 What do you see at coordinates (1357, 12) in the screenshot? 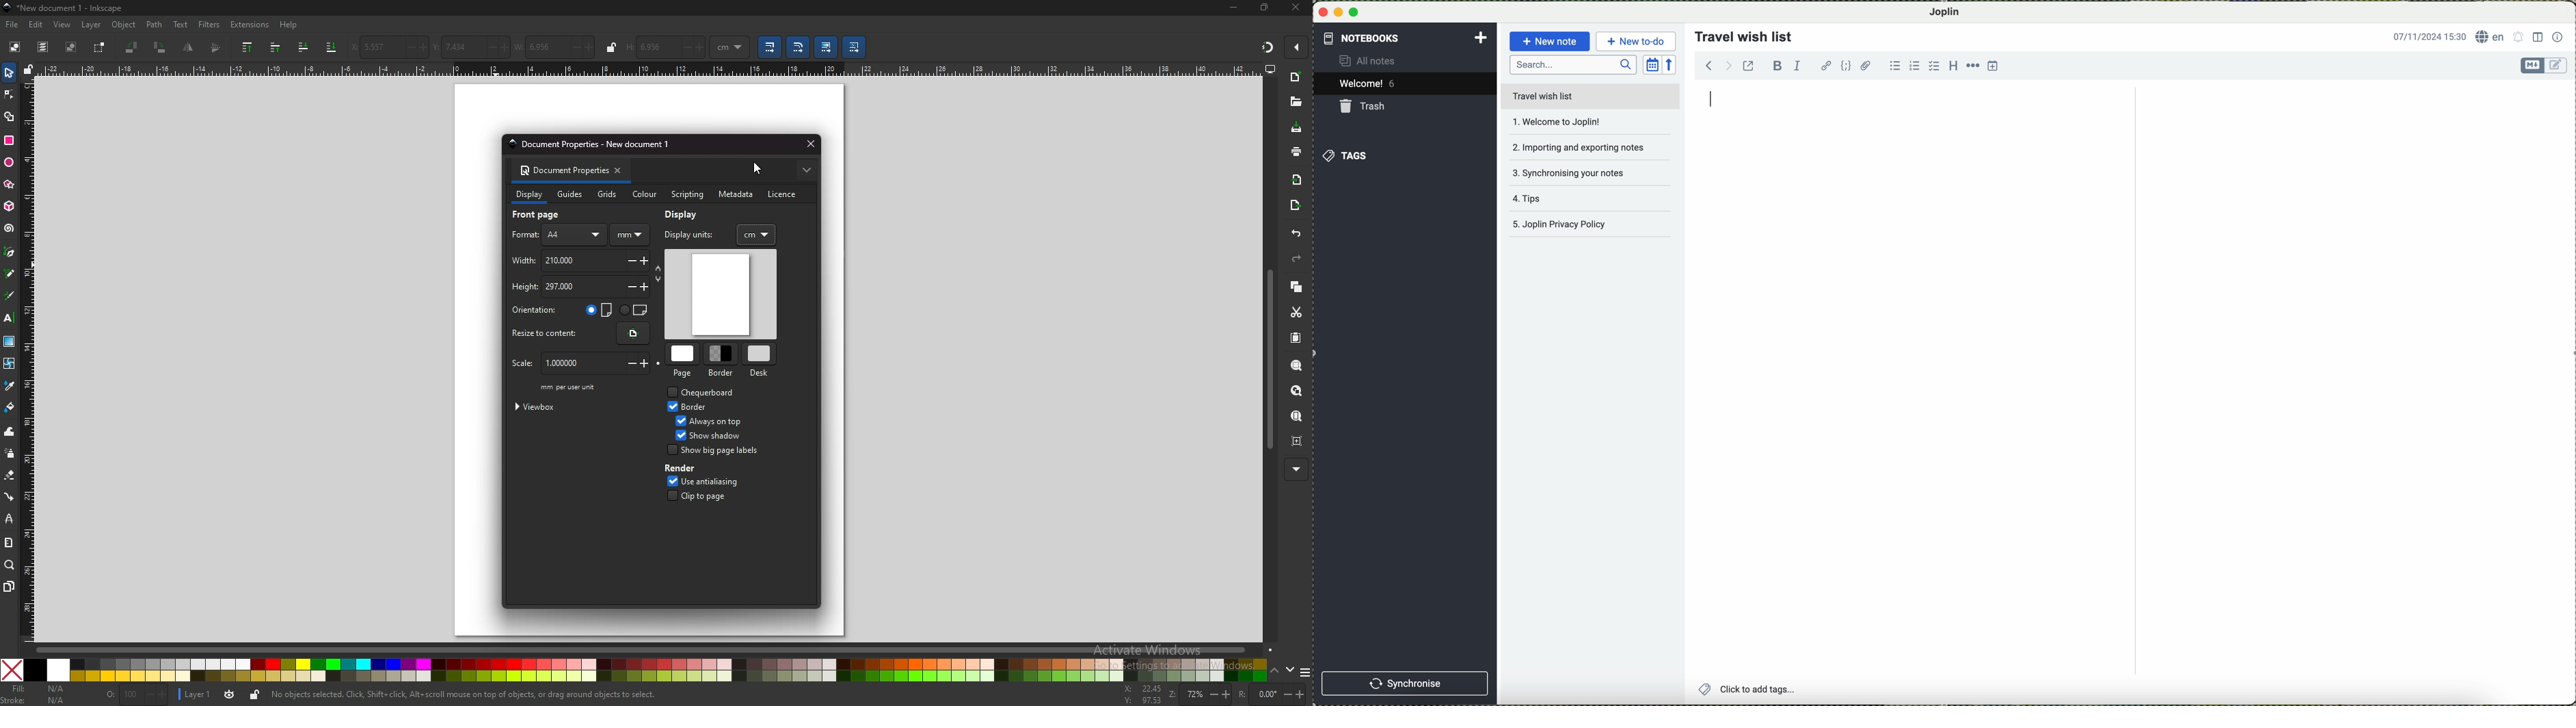
I see `maximize` at bounding box center [1357, 12].